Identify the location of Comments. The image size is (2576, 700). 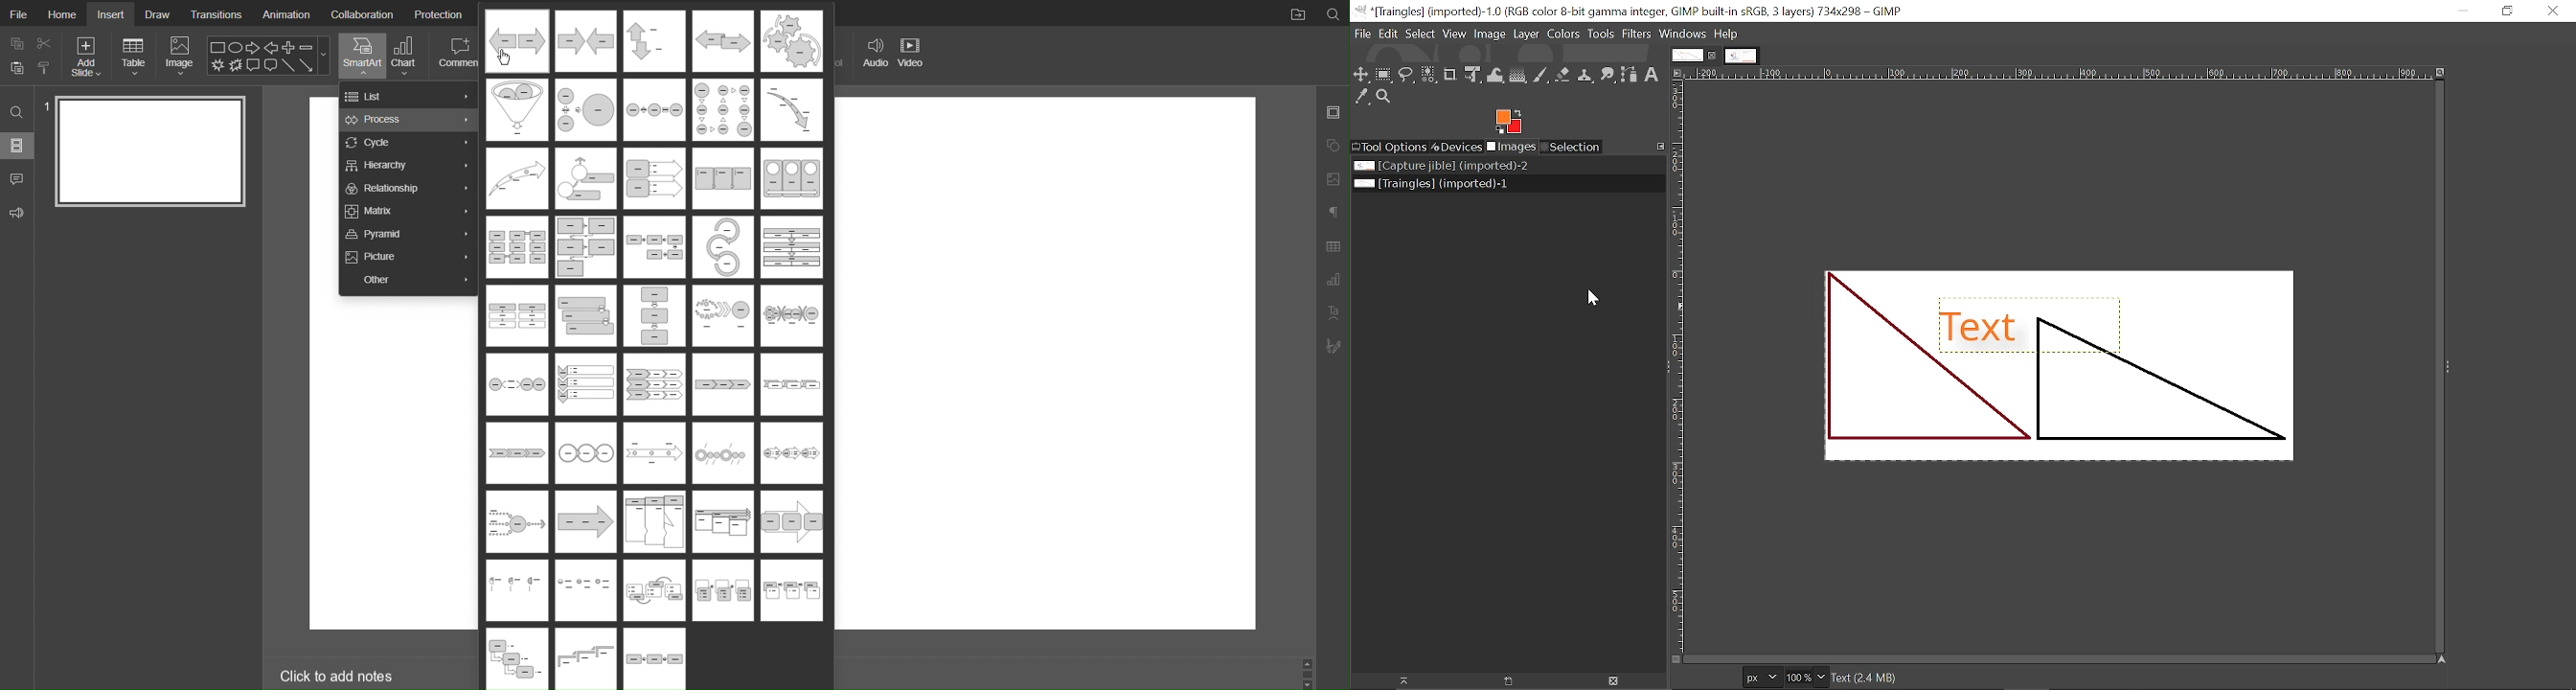
(17, 178).